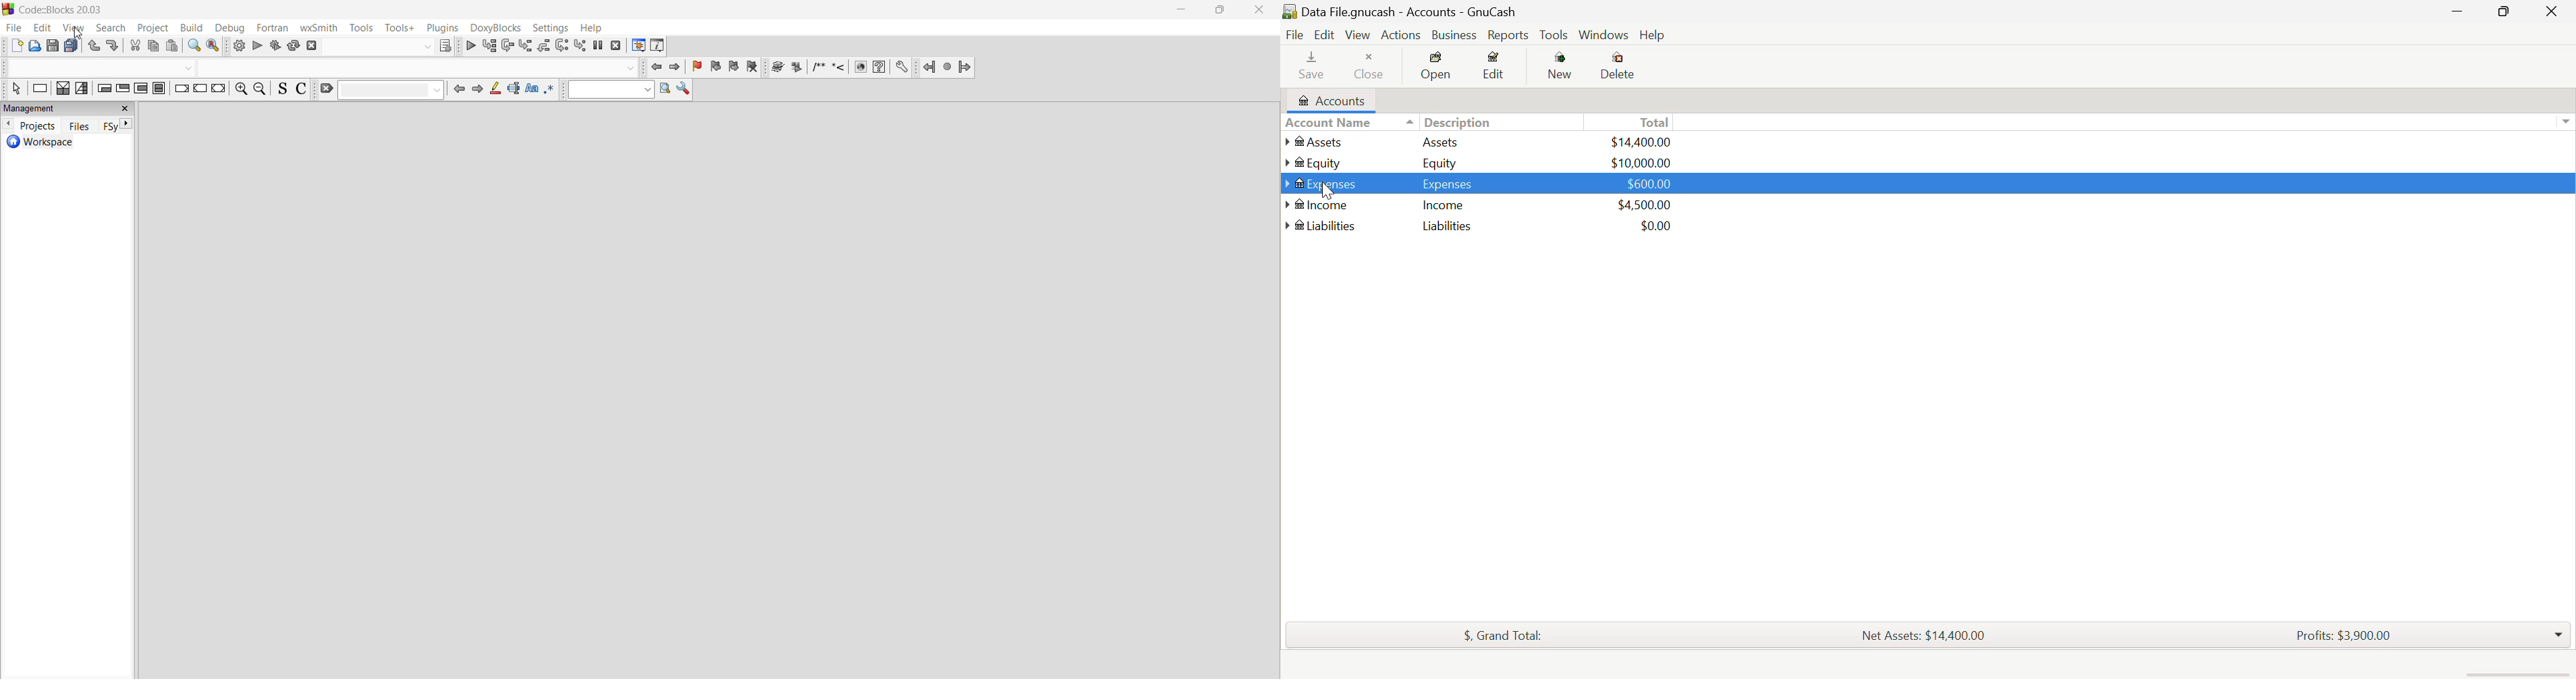 The height and width of the screenshot is (700, 2576). What do you see at coordinates (257, 47) in the screenshot?
I see `run` at bounding box center [257, 47].